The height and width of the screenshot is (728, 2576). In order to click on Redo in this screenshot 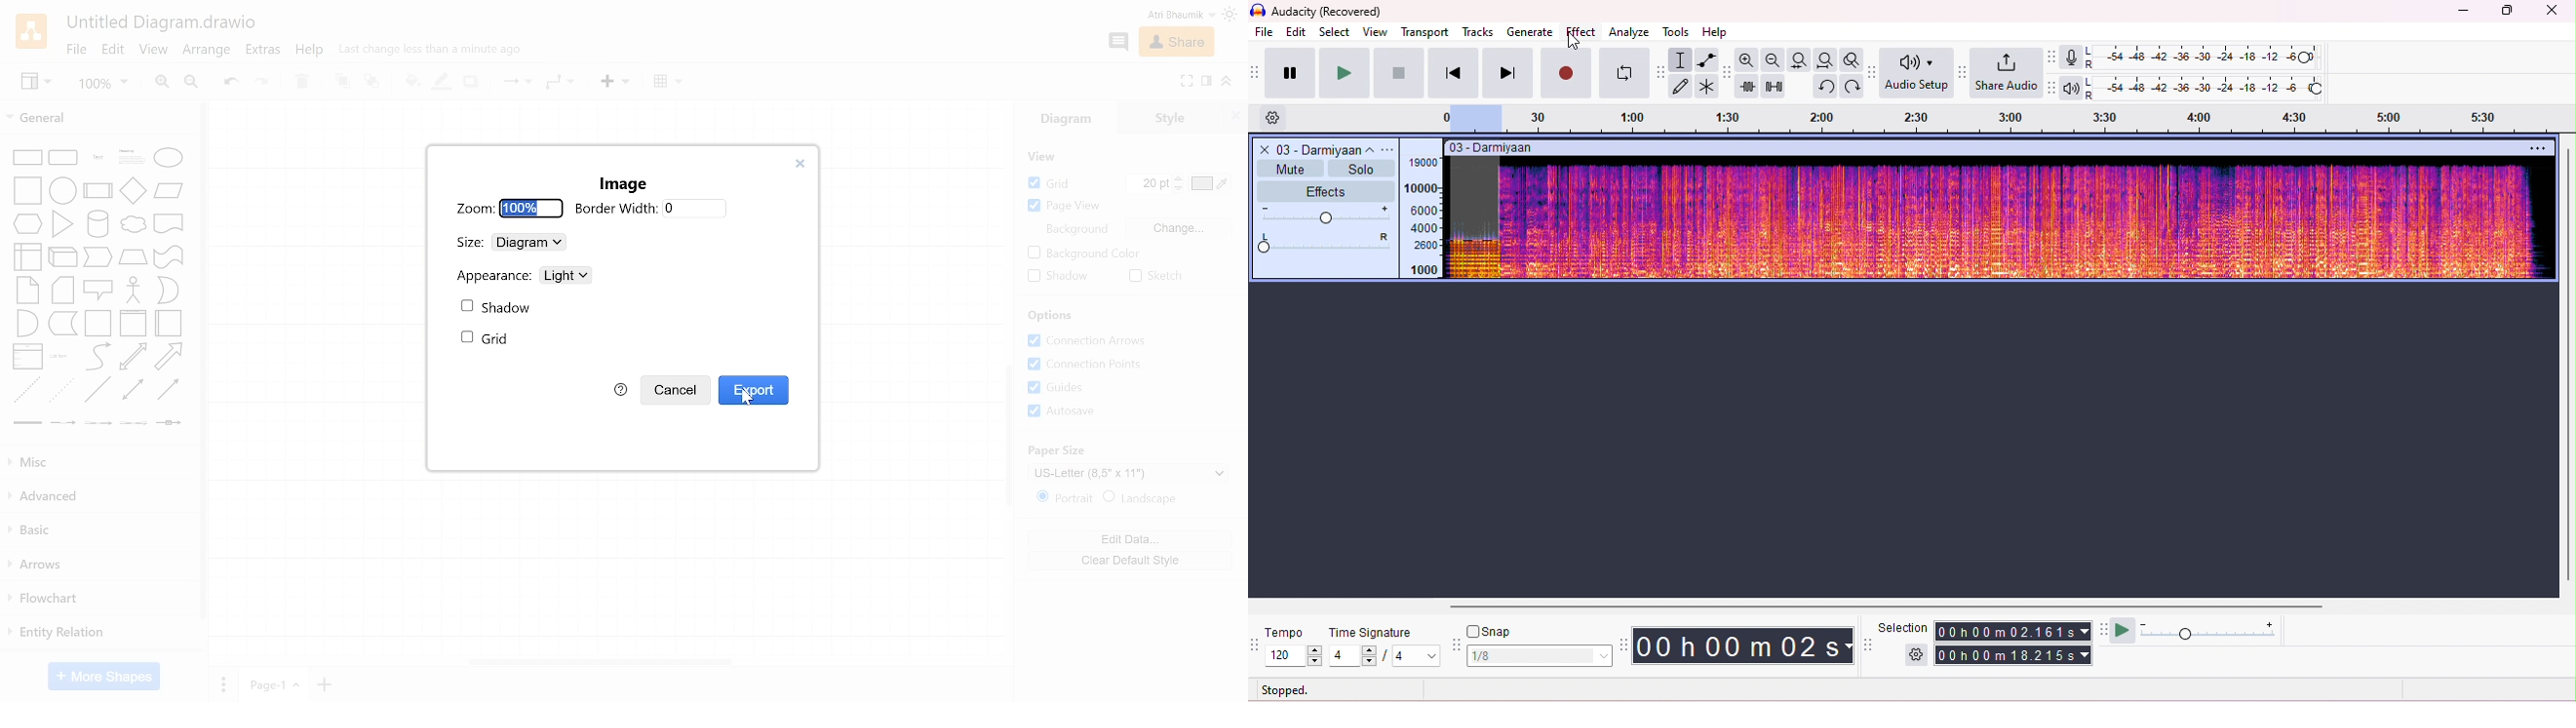, I will do `click(261, 83)`.